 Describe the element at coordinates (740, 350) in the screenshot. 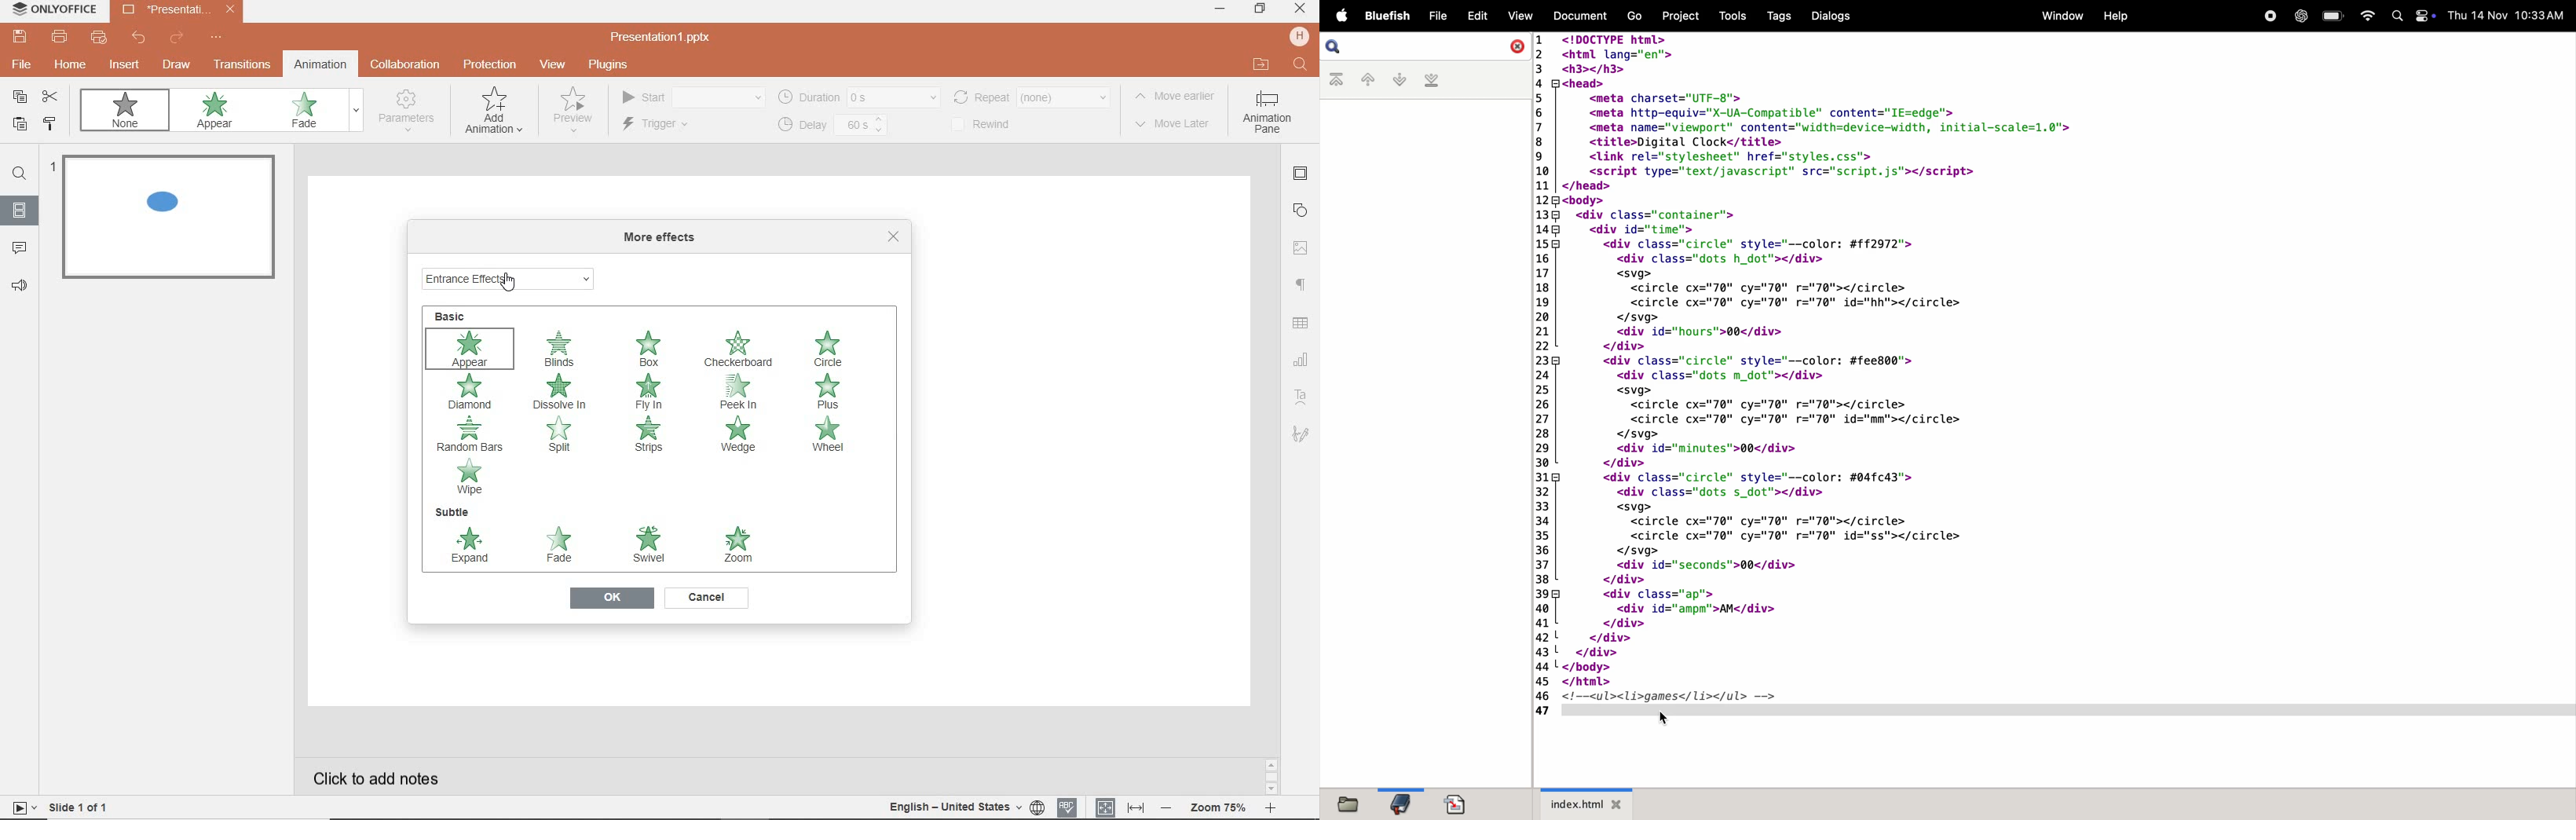

I see `CHECKERBOARD` at that location.